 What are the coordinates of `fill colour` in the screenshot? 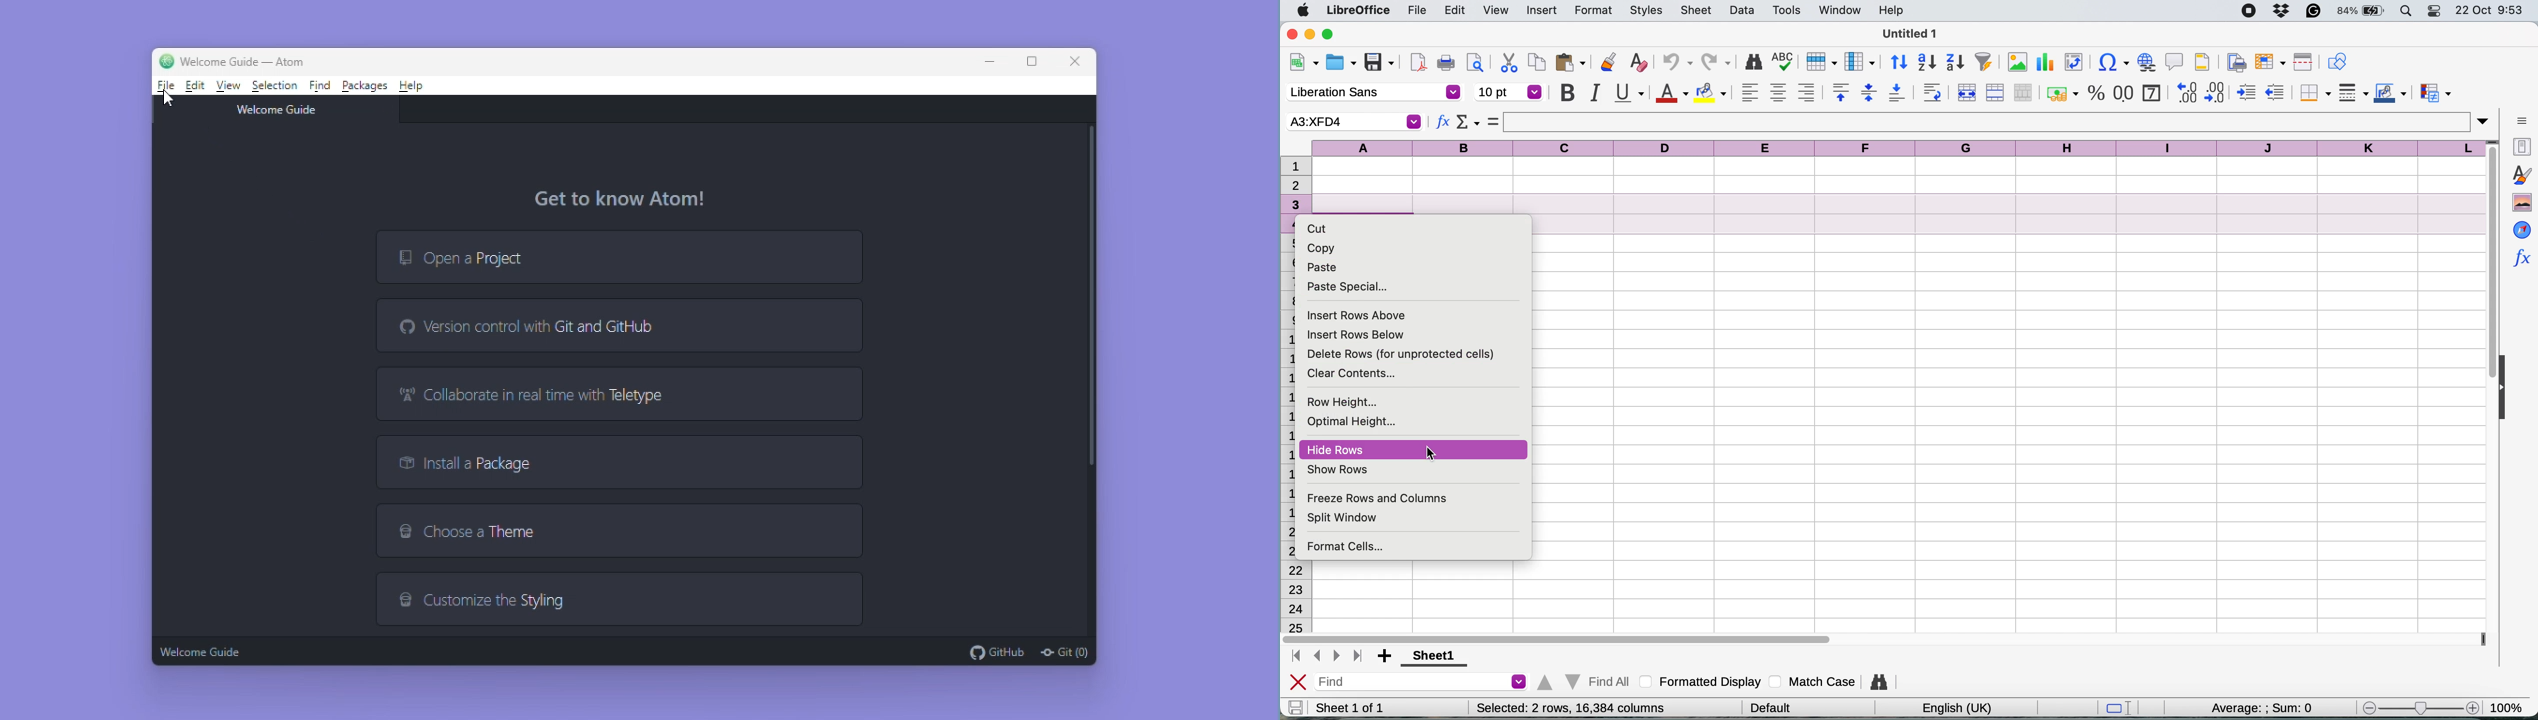 It's located at (1713, 93).